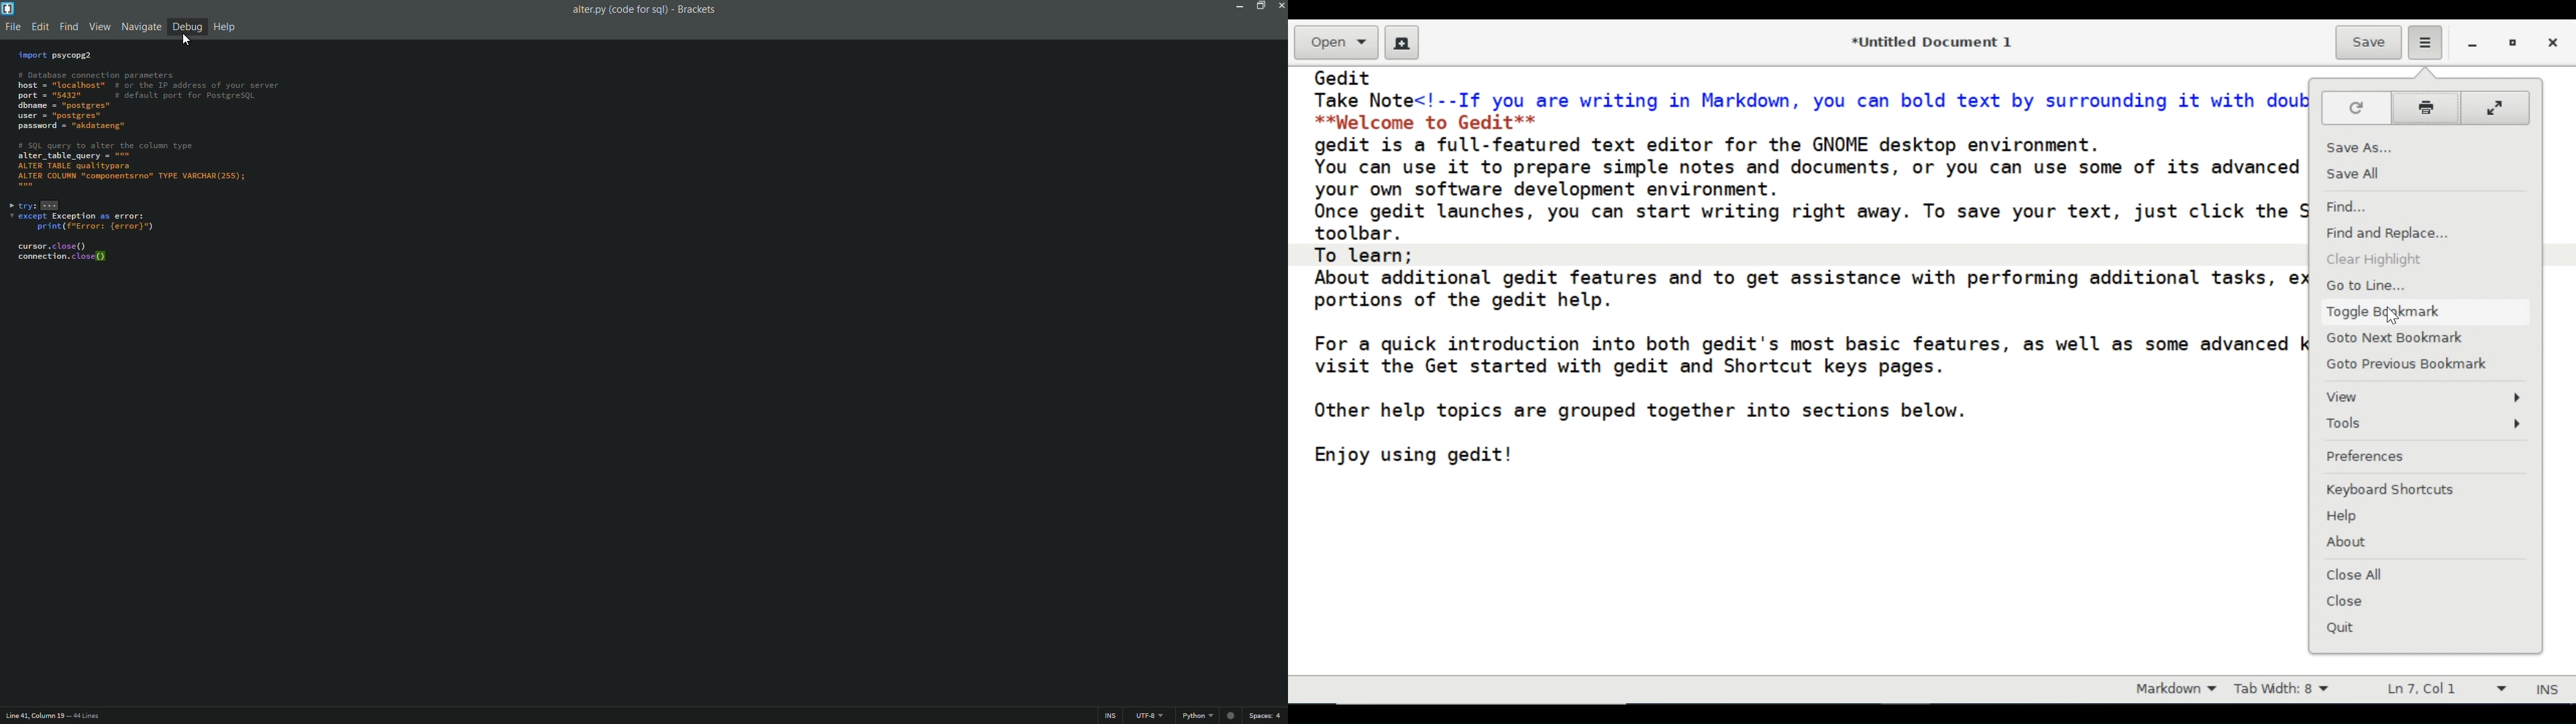 Image resolution: width=2576 pixels, height=728 pixels. I want to click on Find and Replace, so click(2390, 234).